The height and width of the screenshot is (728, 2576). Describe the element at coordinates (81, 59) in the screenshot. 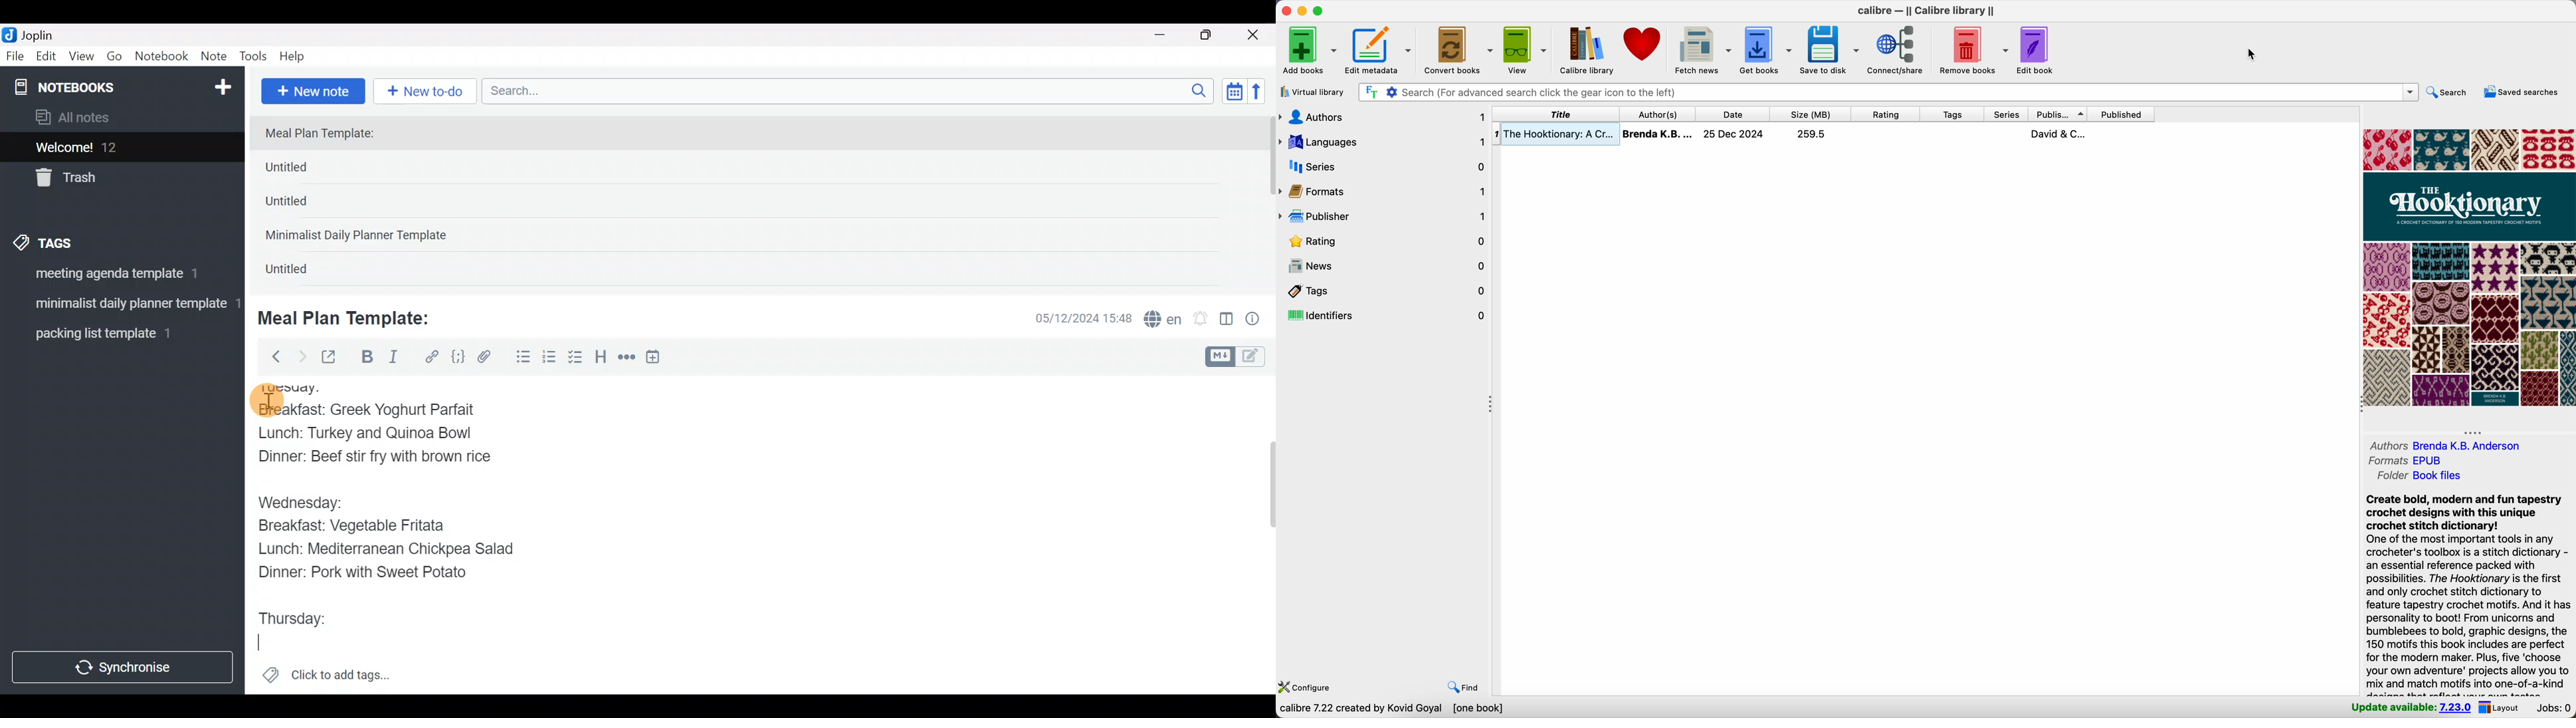

I see `View` at that location.